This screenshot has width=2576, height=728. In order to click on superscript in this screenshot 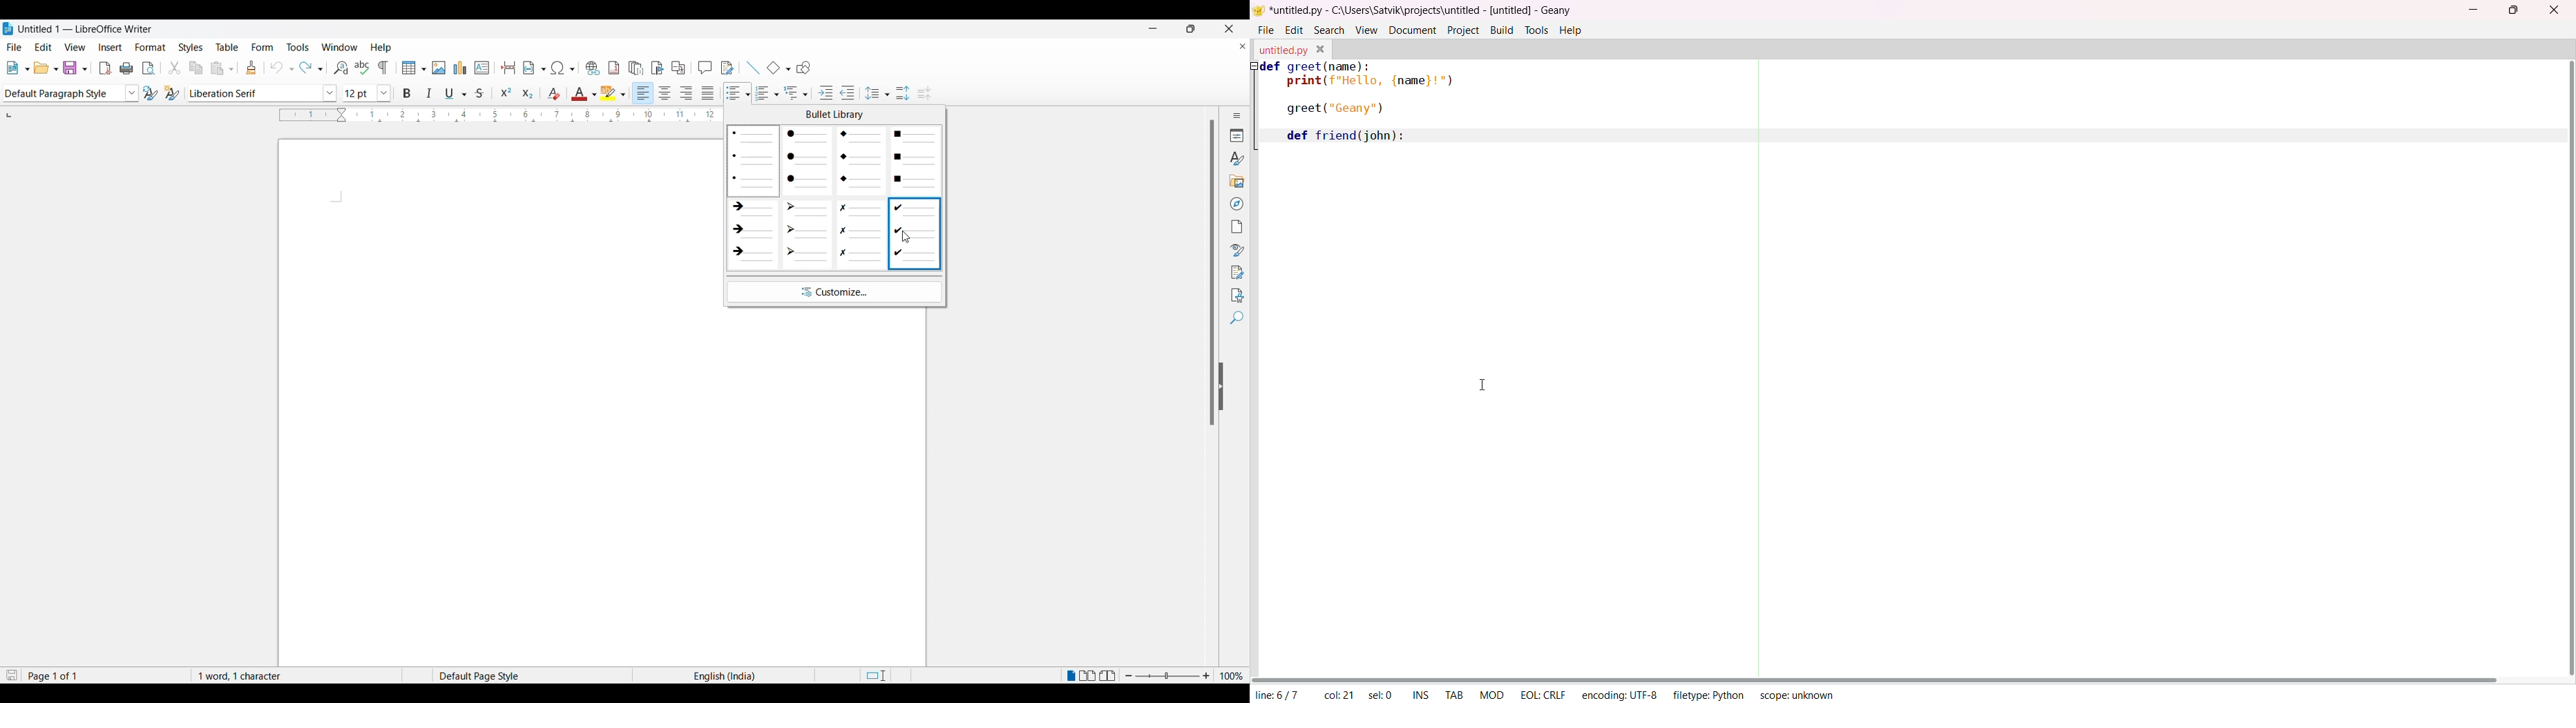, I will do `click(507, 91)`.